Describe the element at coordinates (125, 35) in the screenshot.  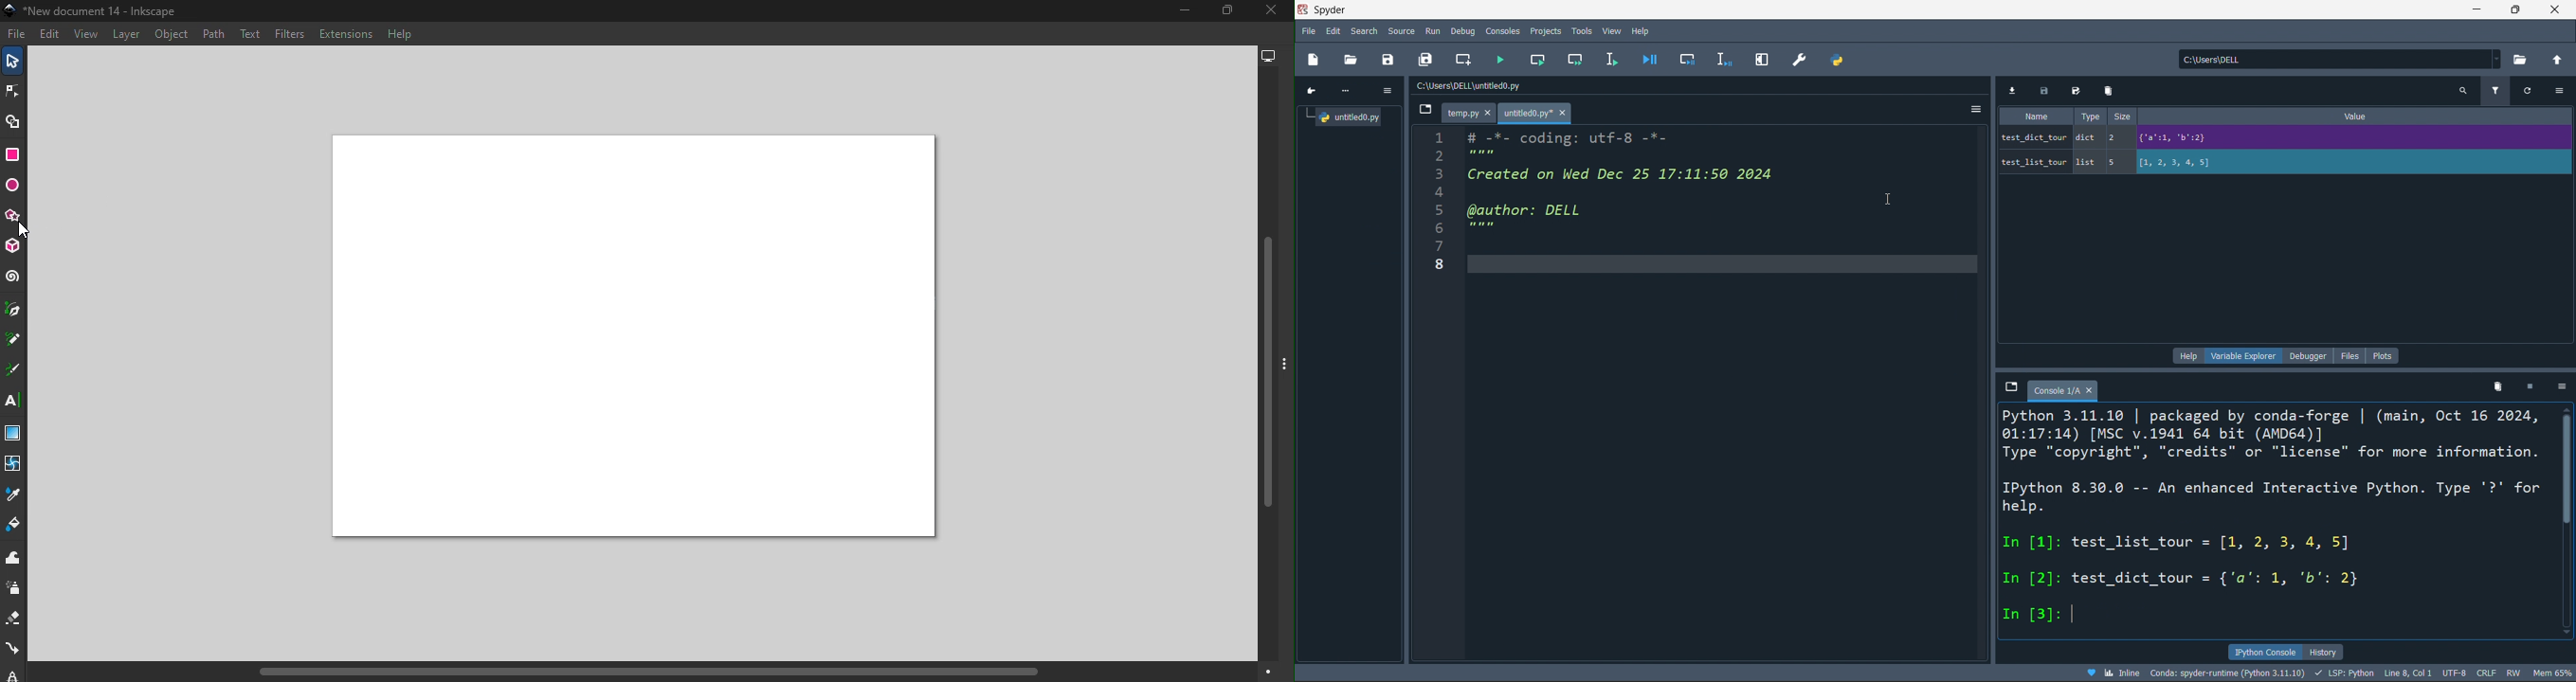
I see `Layers` at that location.